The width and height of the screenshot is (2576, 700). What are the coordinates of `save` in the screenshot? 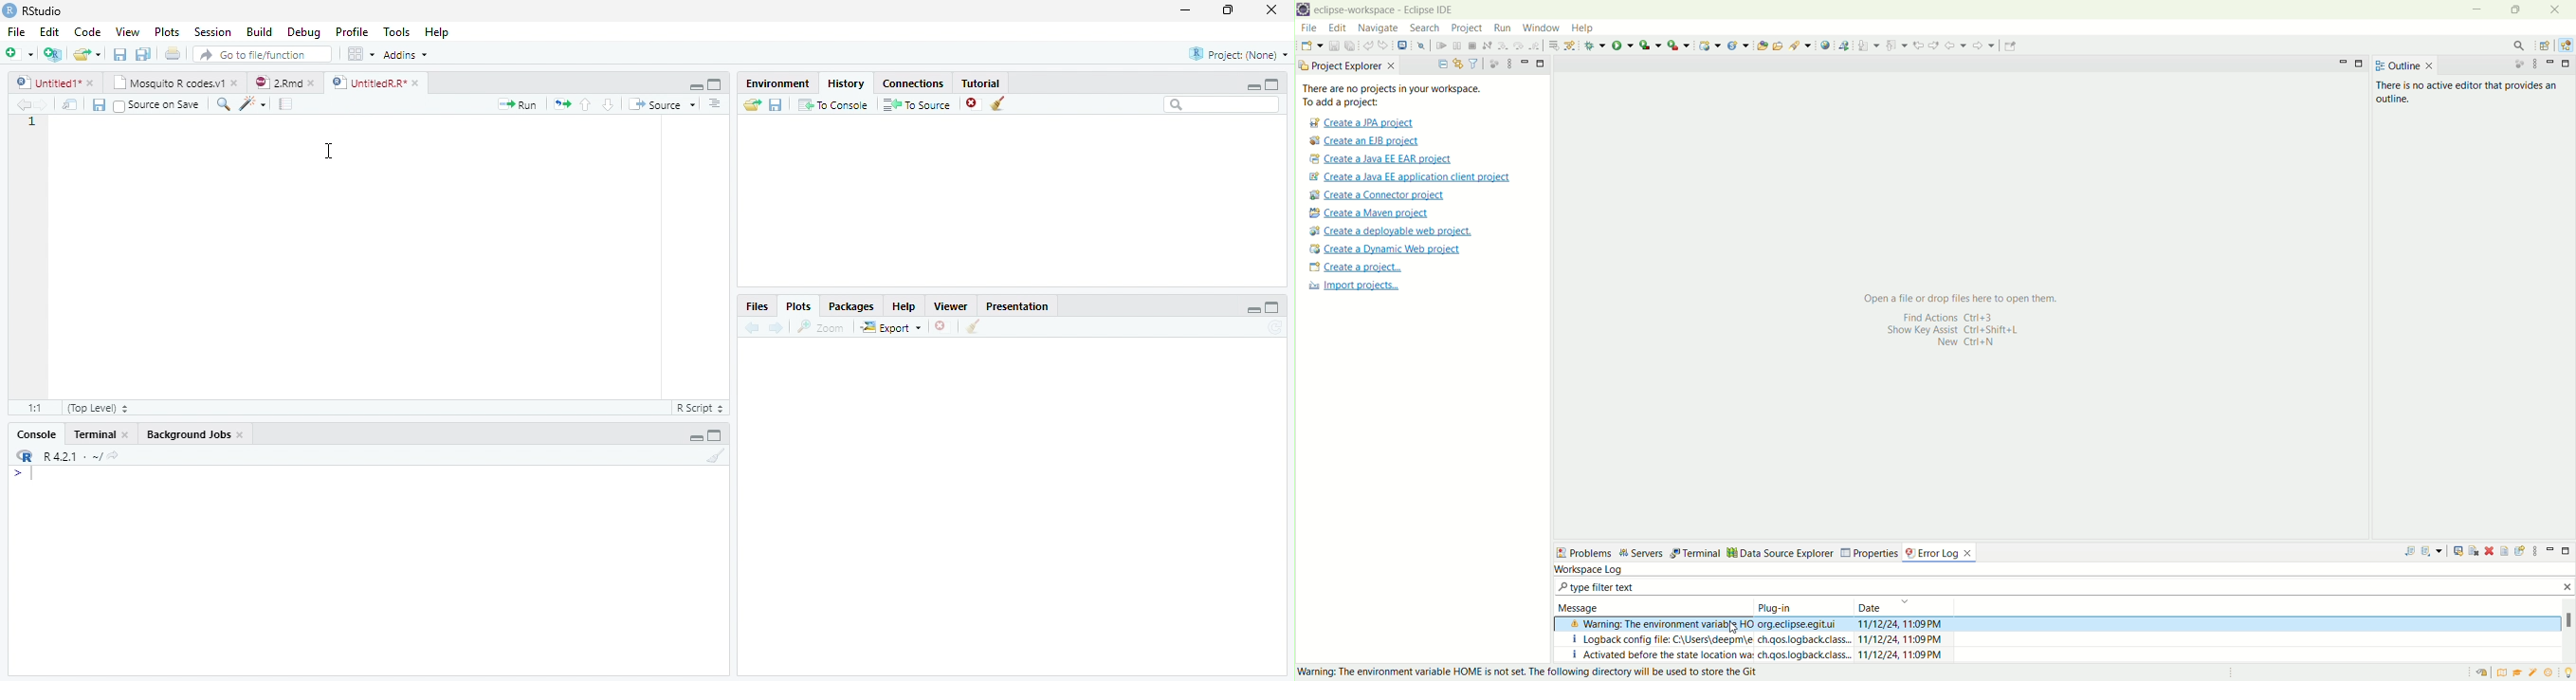 It's located at (1333, 45).